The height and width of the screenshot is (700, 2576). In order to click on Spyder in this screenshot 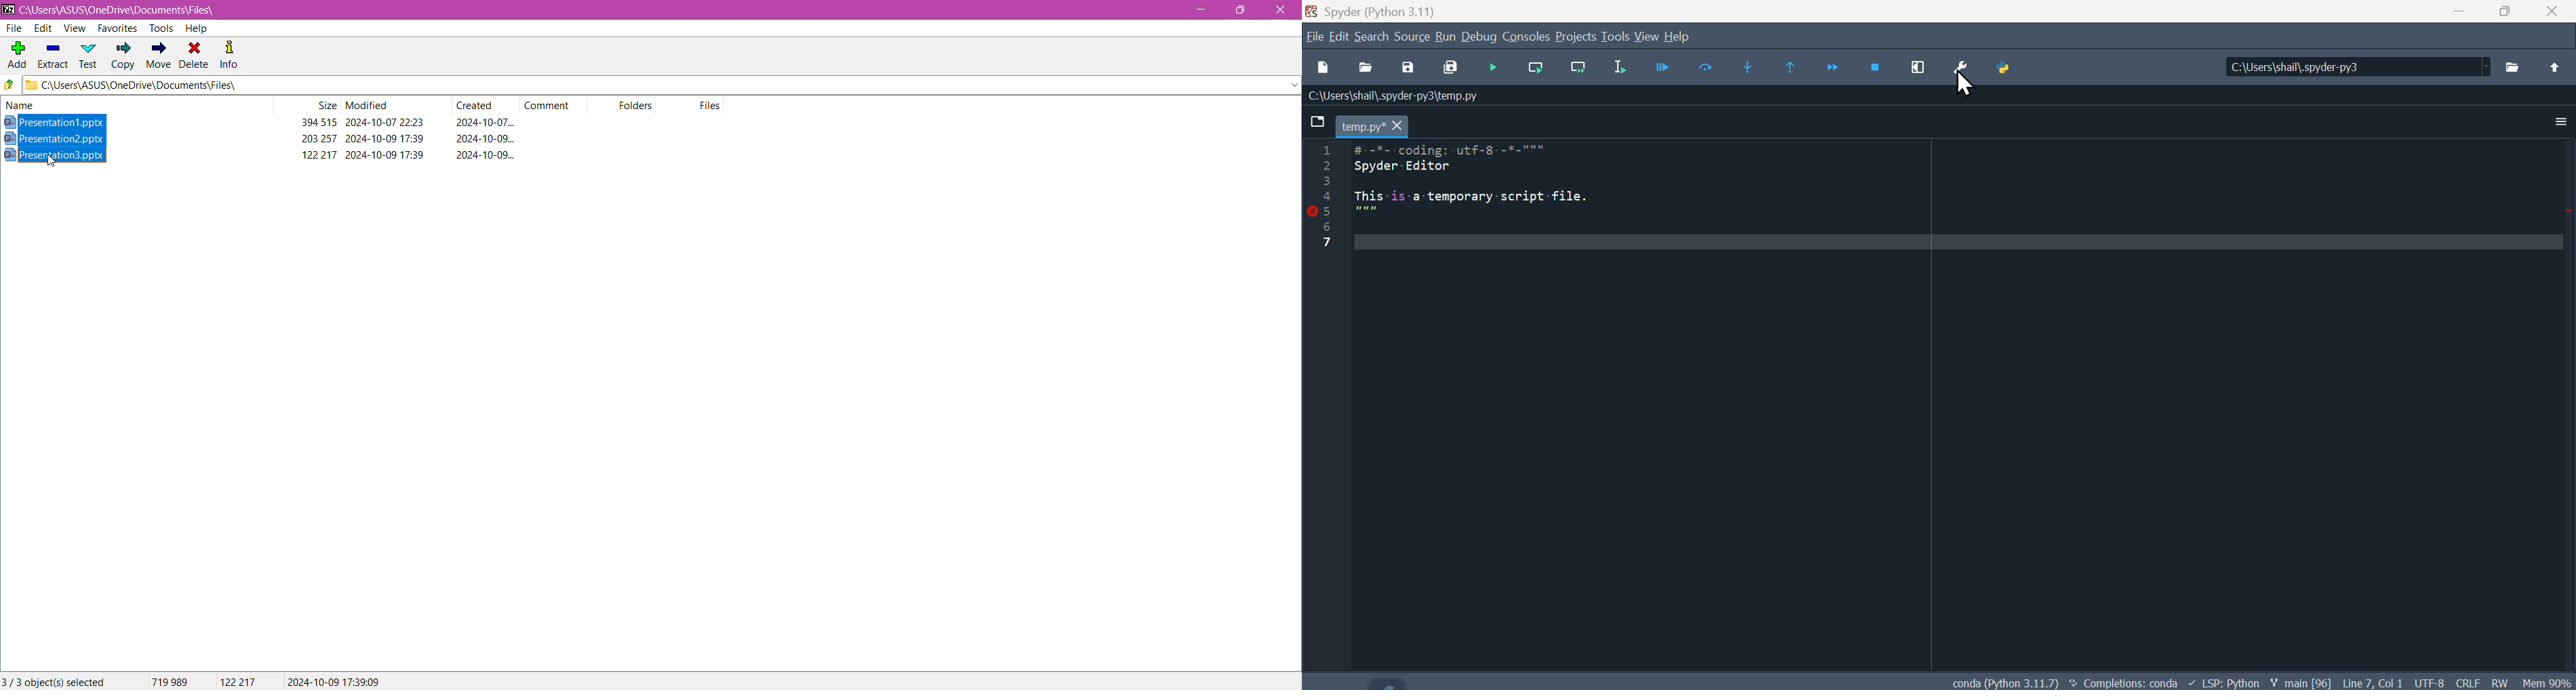, I will do `click(1386, 11)`.